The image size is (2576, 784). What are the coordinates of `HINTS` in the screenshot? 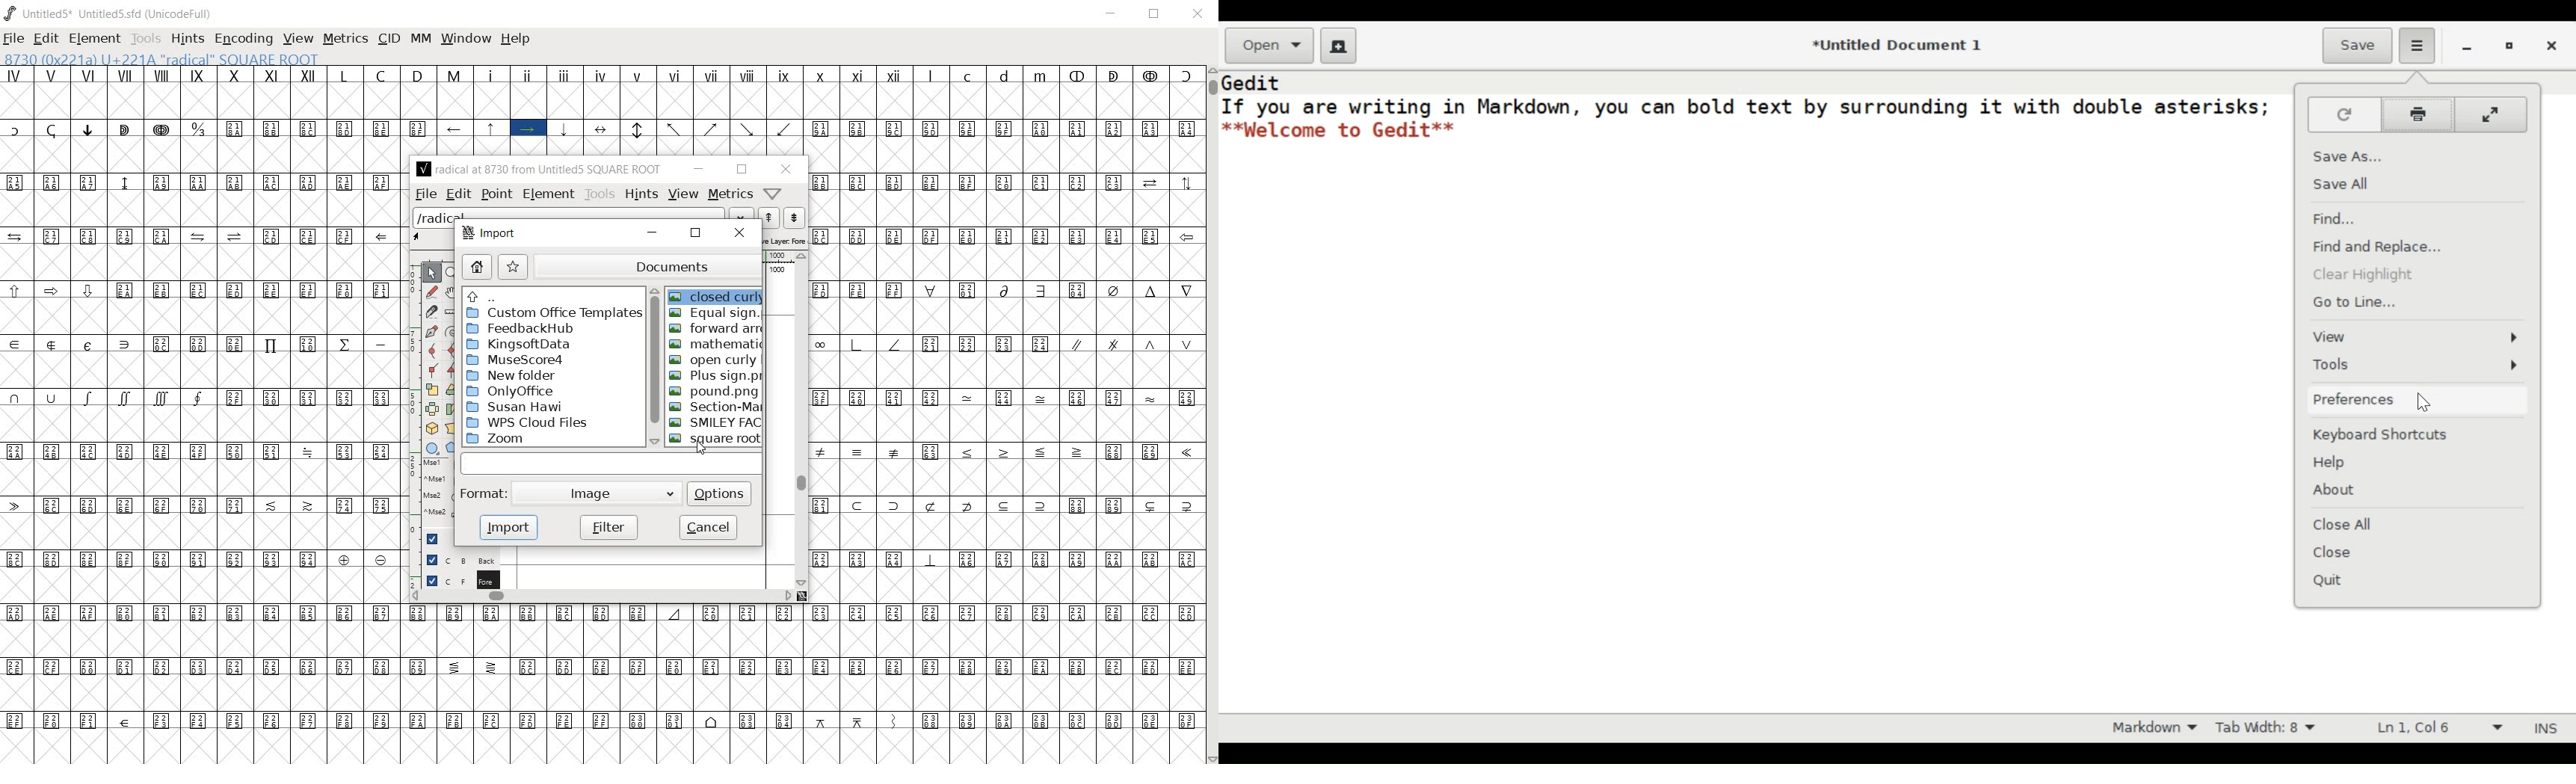 It's located at (187, 40).